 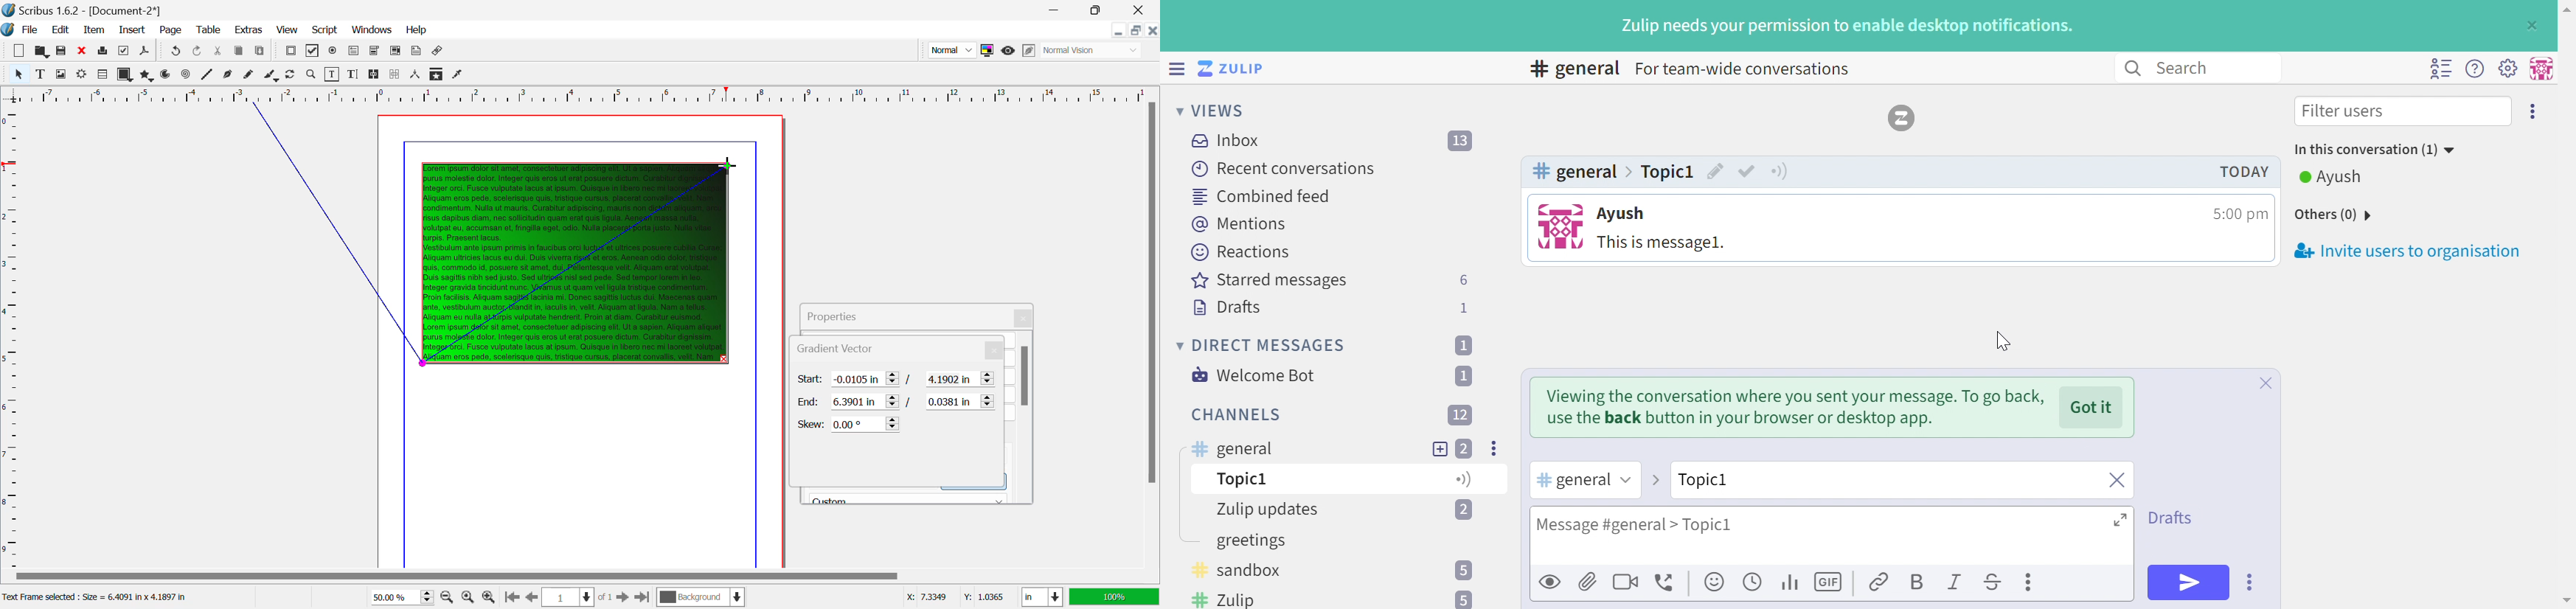 What do you see at coordinates (1099, 10) in the screenshot?
I see `Minimize` at bounding box center [1099, 10].